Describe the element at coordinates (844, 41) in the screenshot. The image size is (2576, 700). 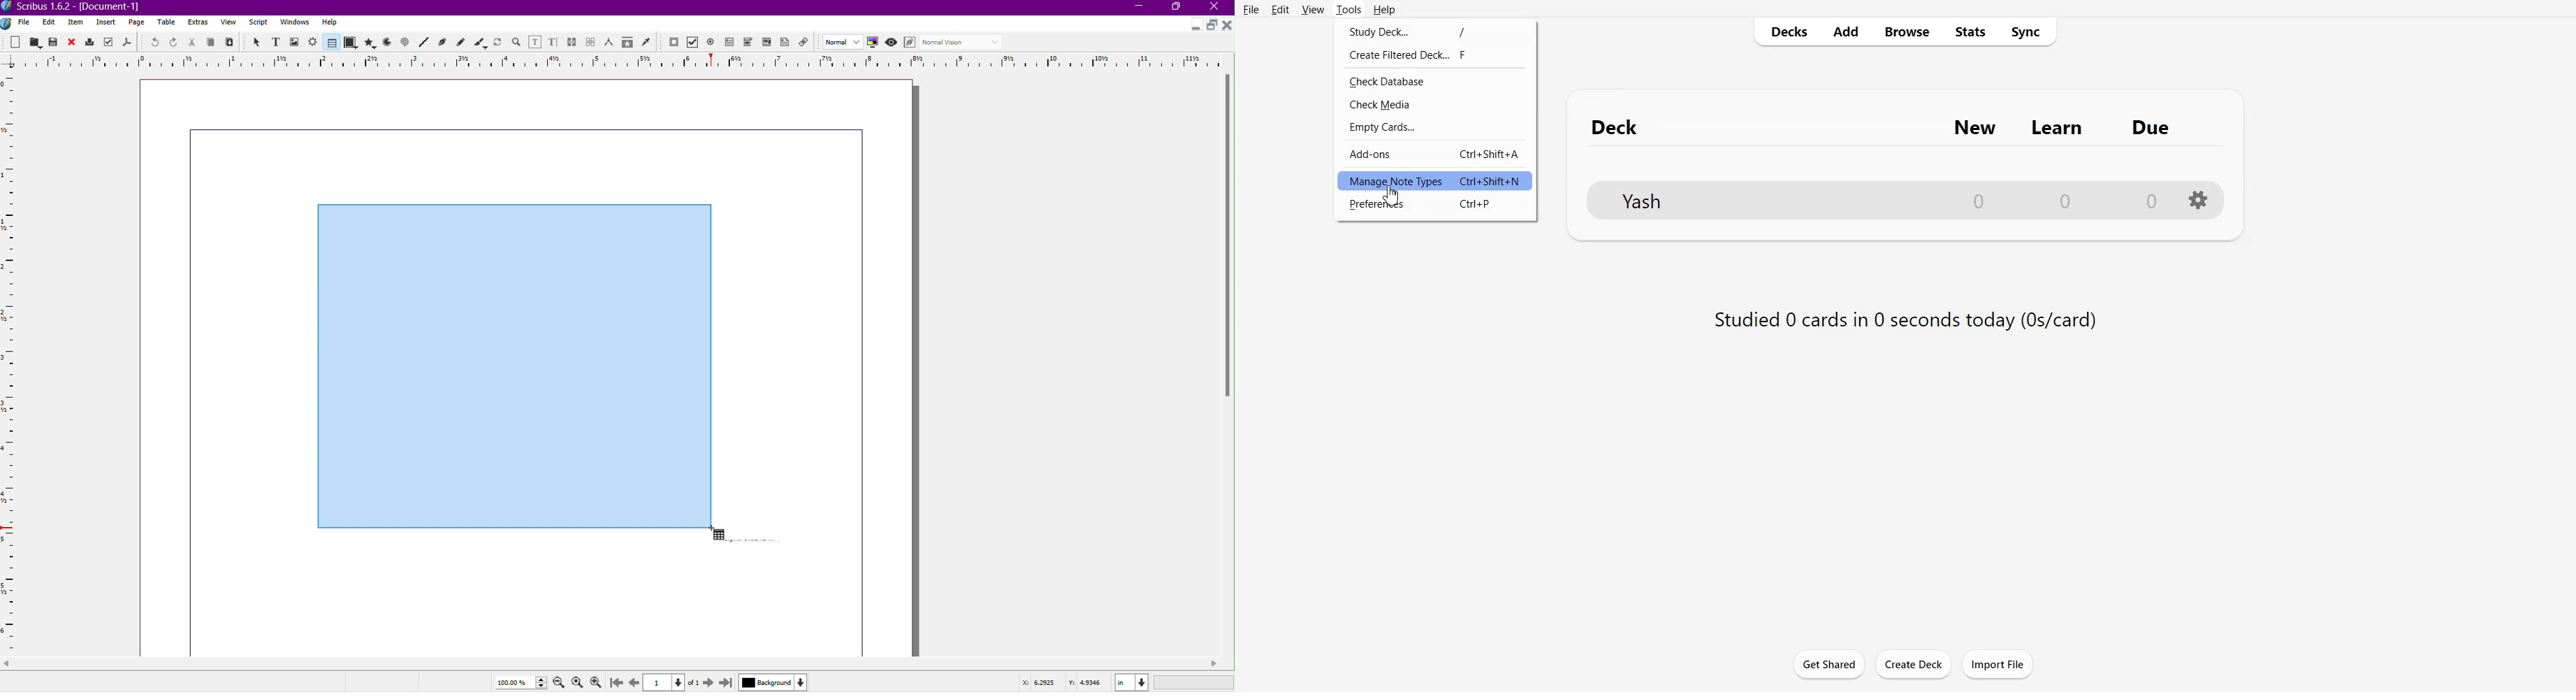
I see `Image Preview Quality` at that location.